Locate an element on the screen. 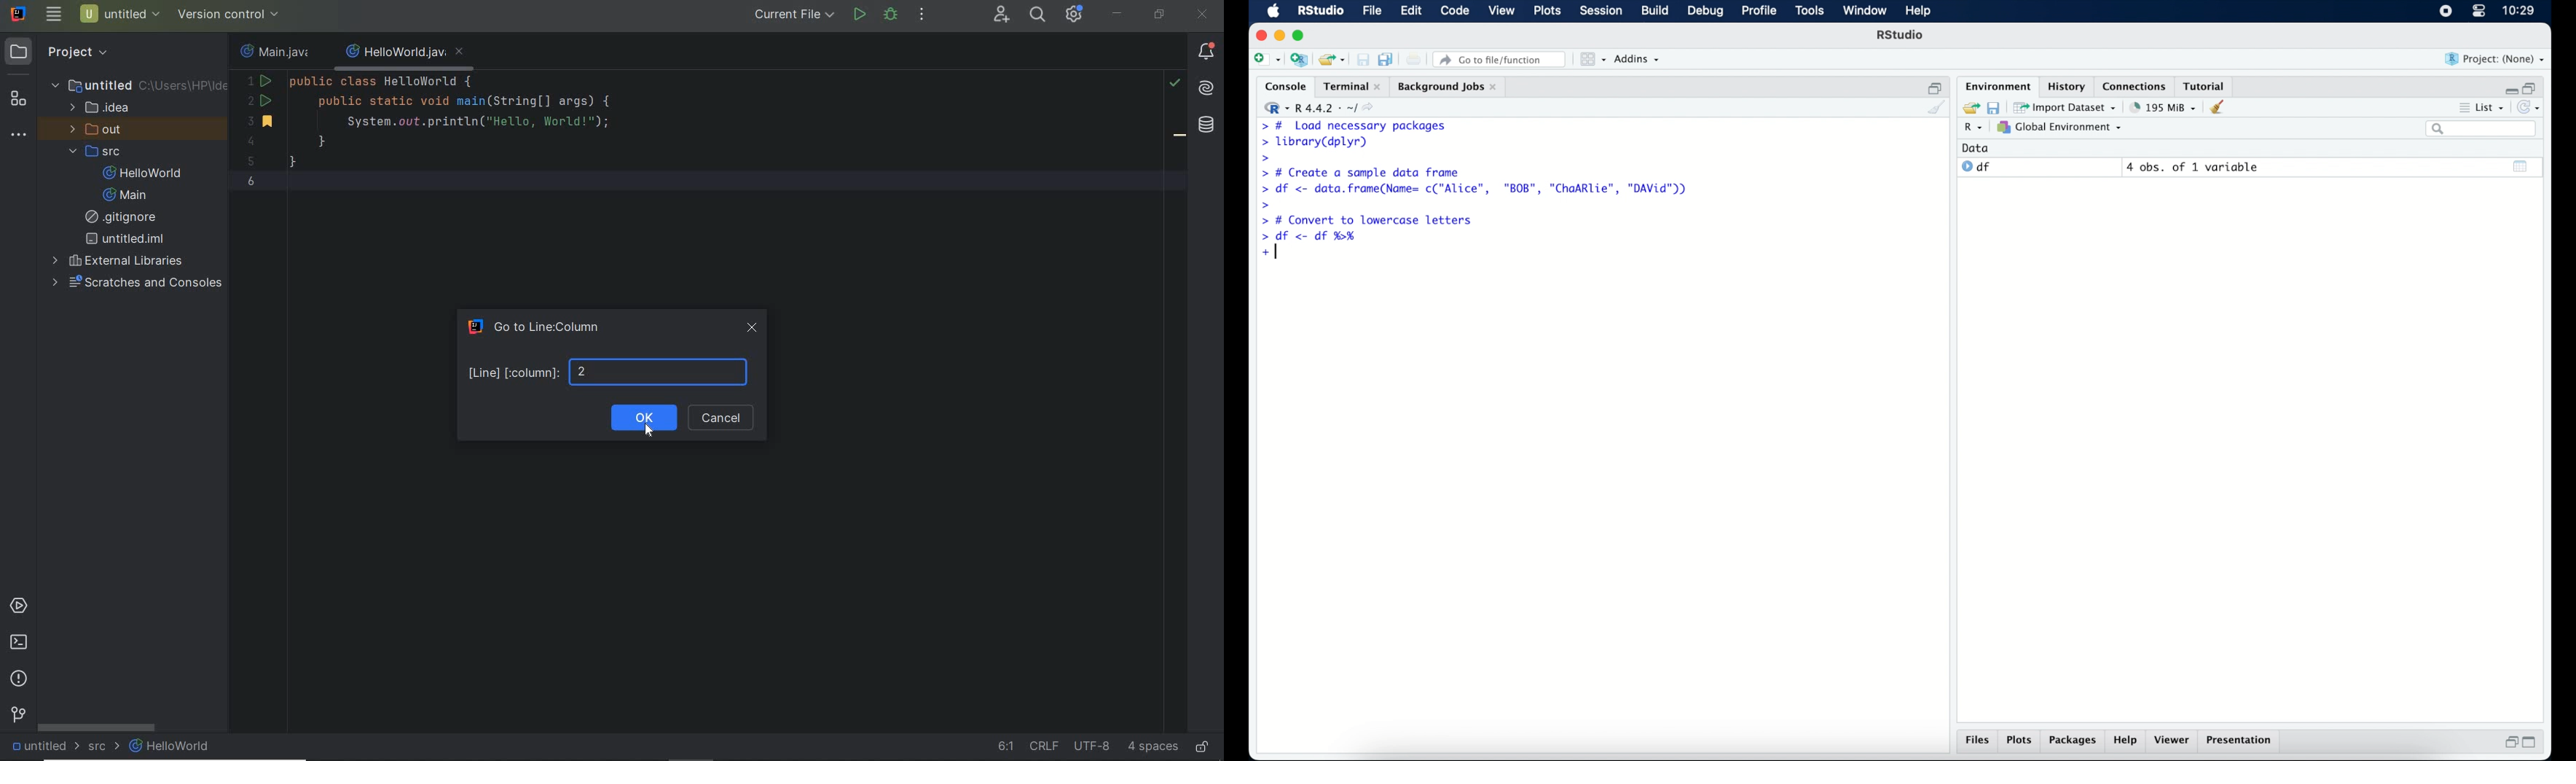 This screenshot has height=784, width=2576. plots is located at coordinates (1549, 12).